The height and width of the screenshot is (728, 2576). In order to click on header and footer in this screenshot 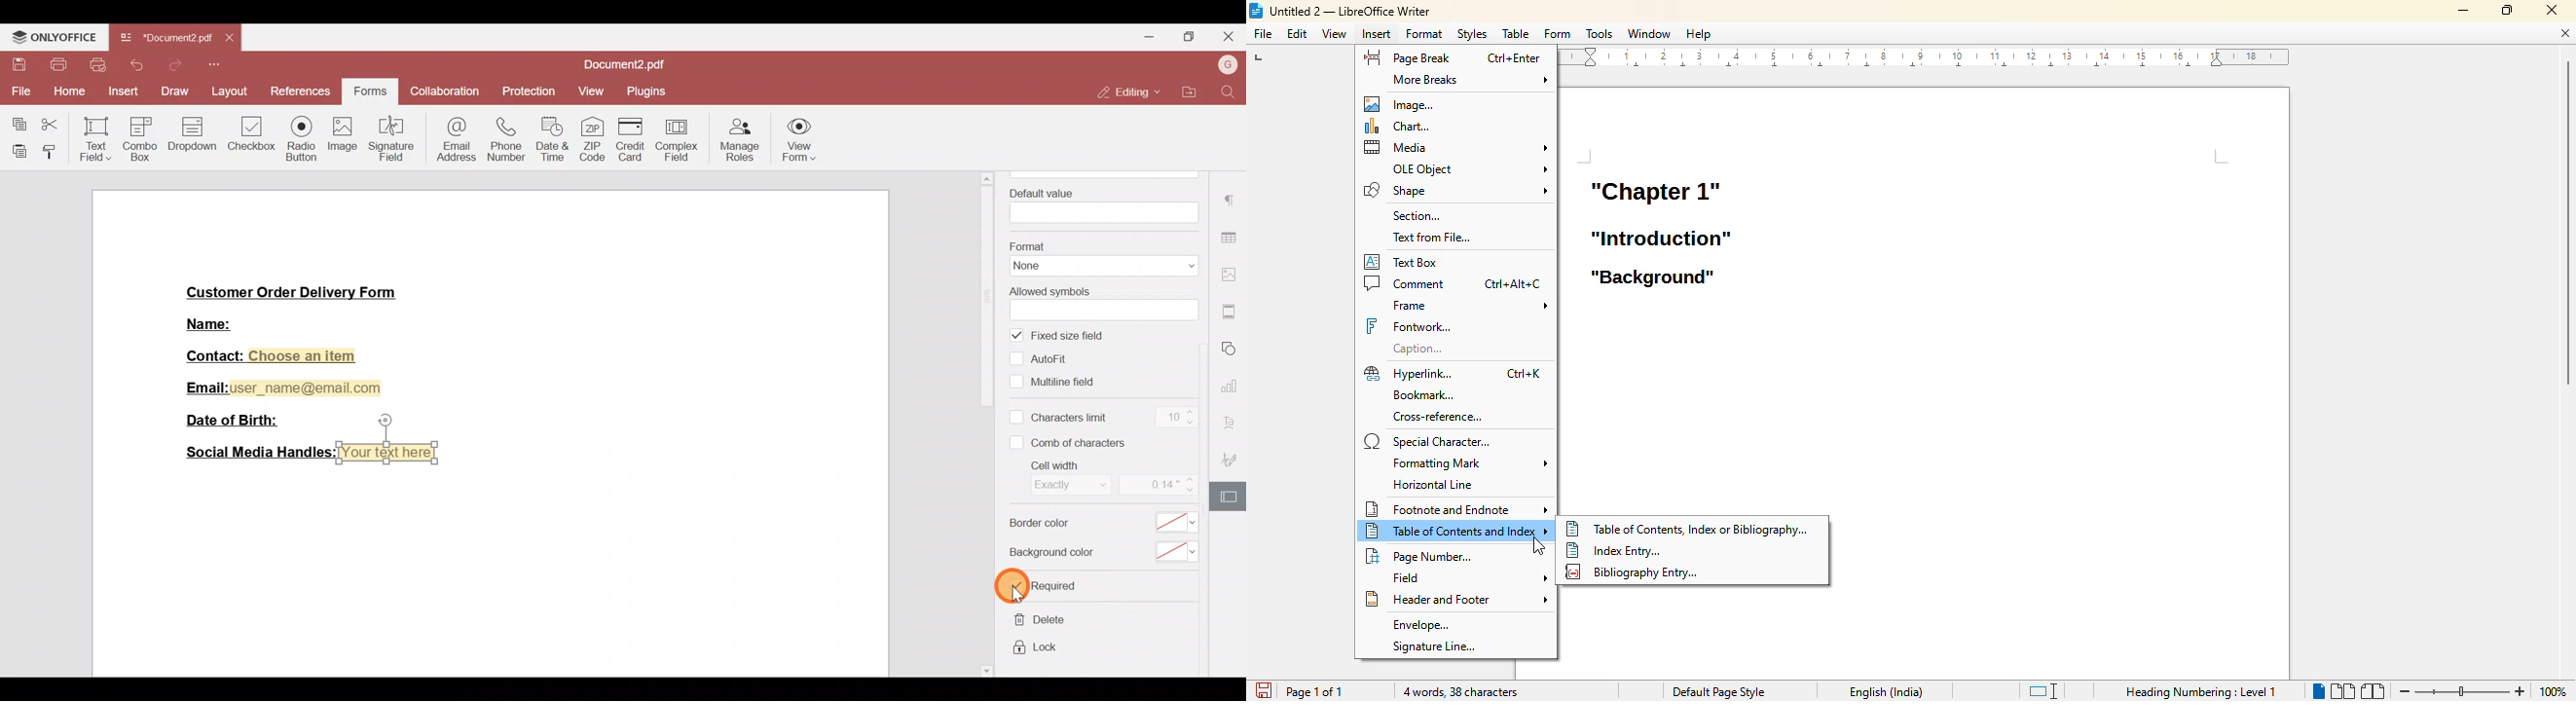, I will do `click(1456, 599)`.